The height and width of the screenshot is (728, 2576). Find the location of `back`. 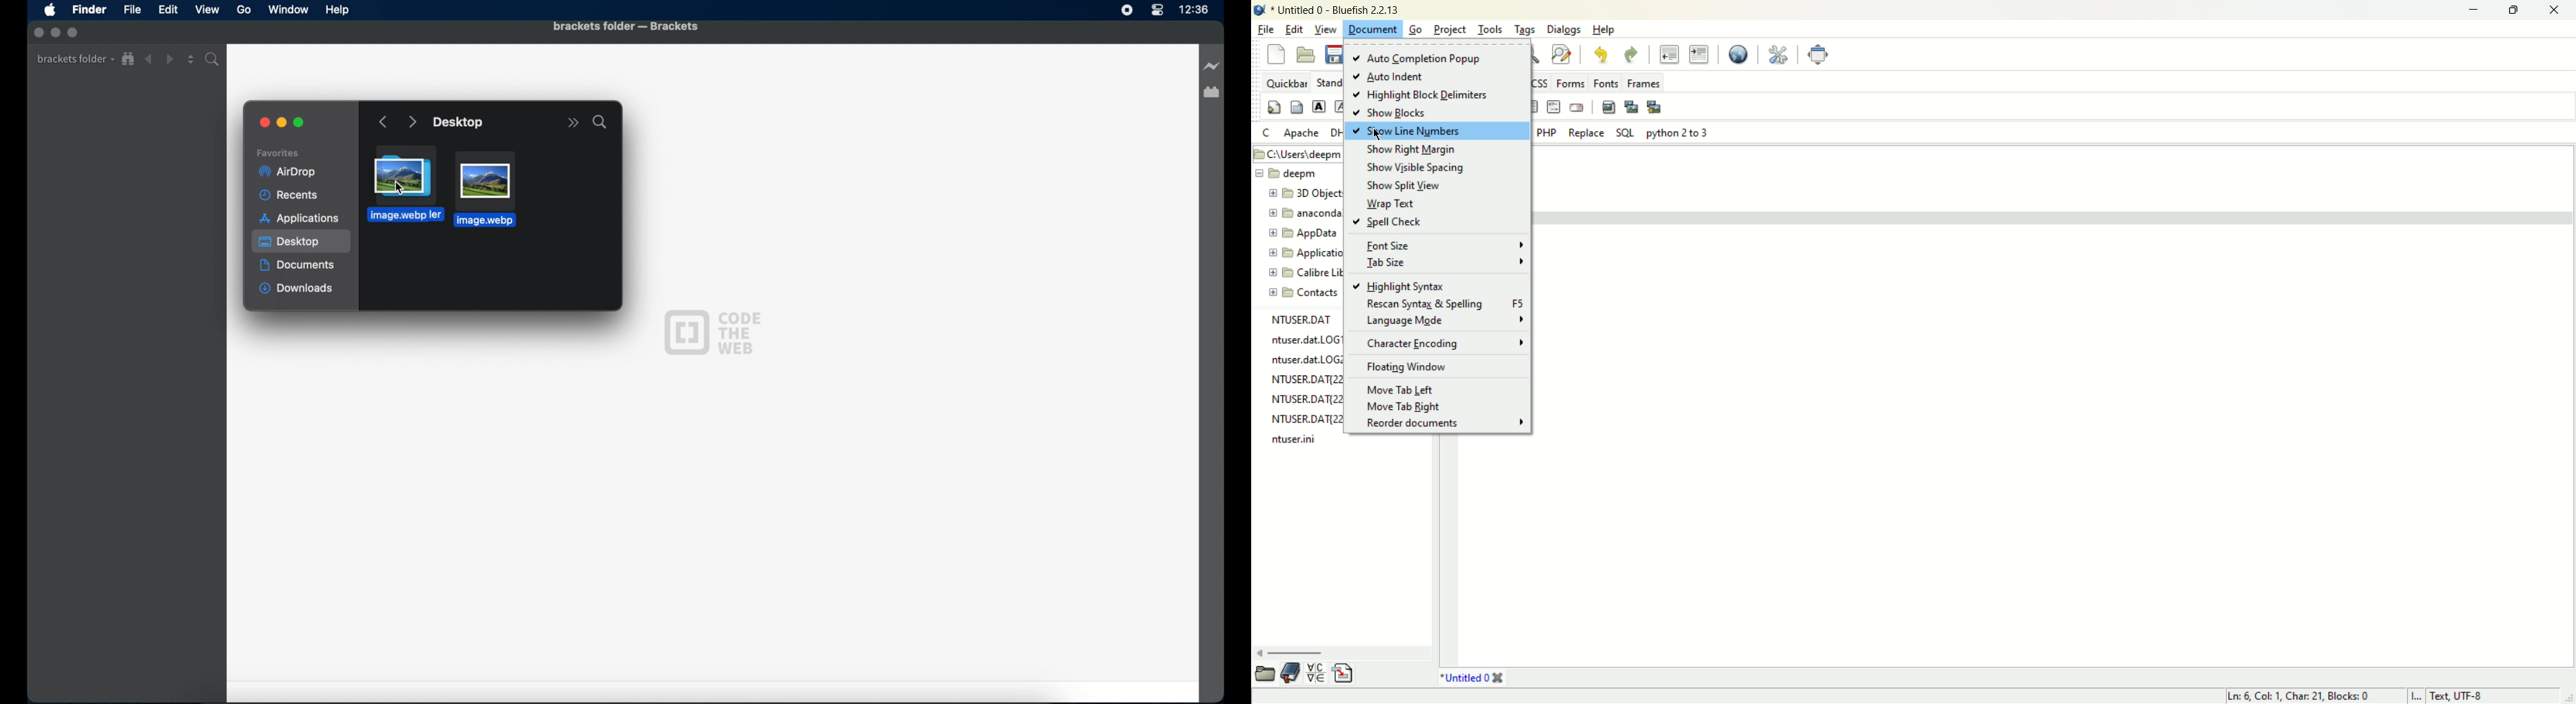

back is located at coordinates (149, 59).